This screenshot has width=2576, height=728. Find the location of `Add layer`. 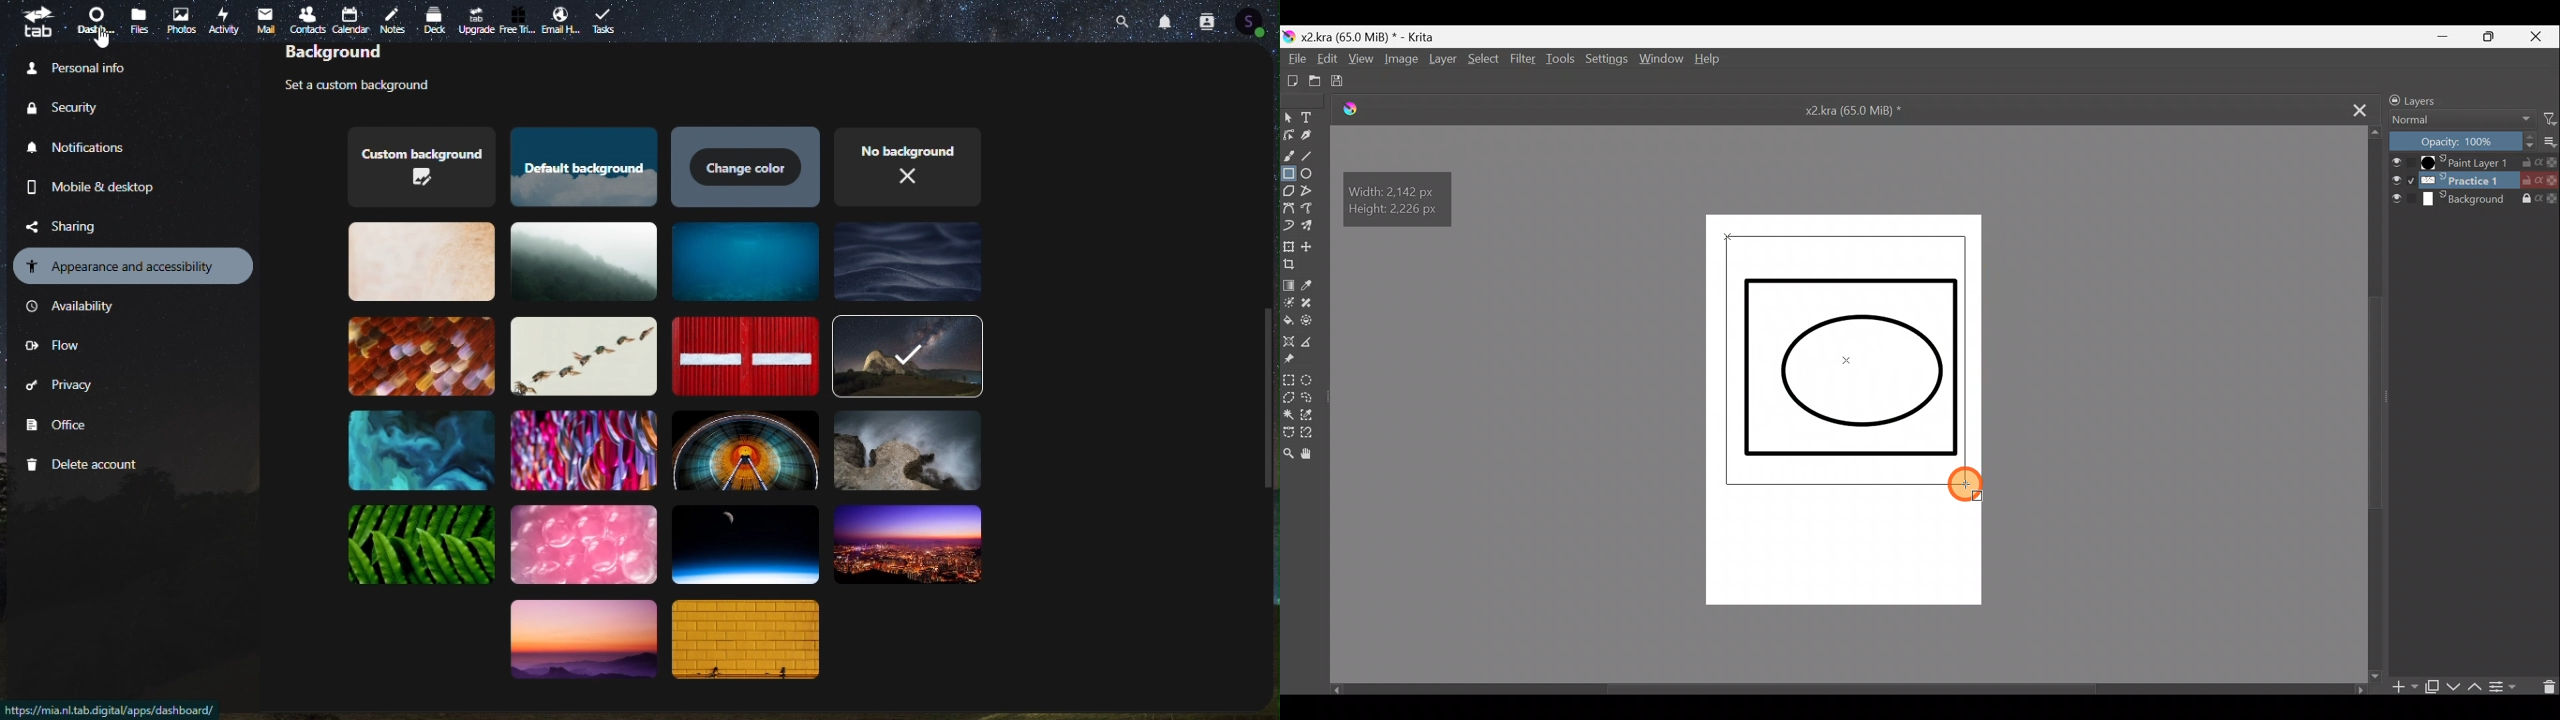

Add layer is located at coordinates (2403, 691).